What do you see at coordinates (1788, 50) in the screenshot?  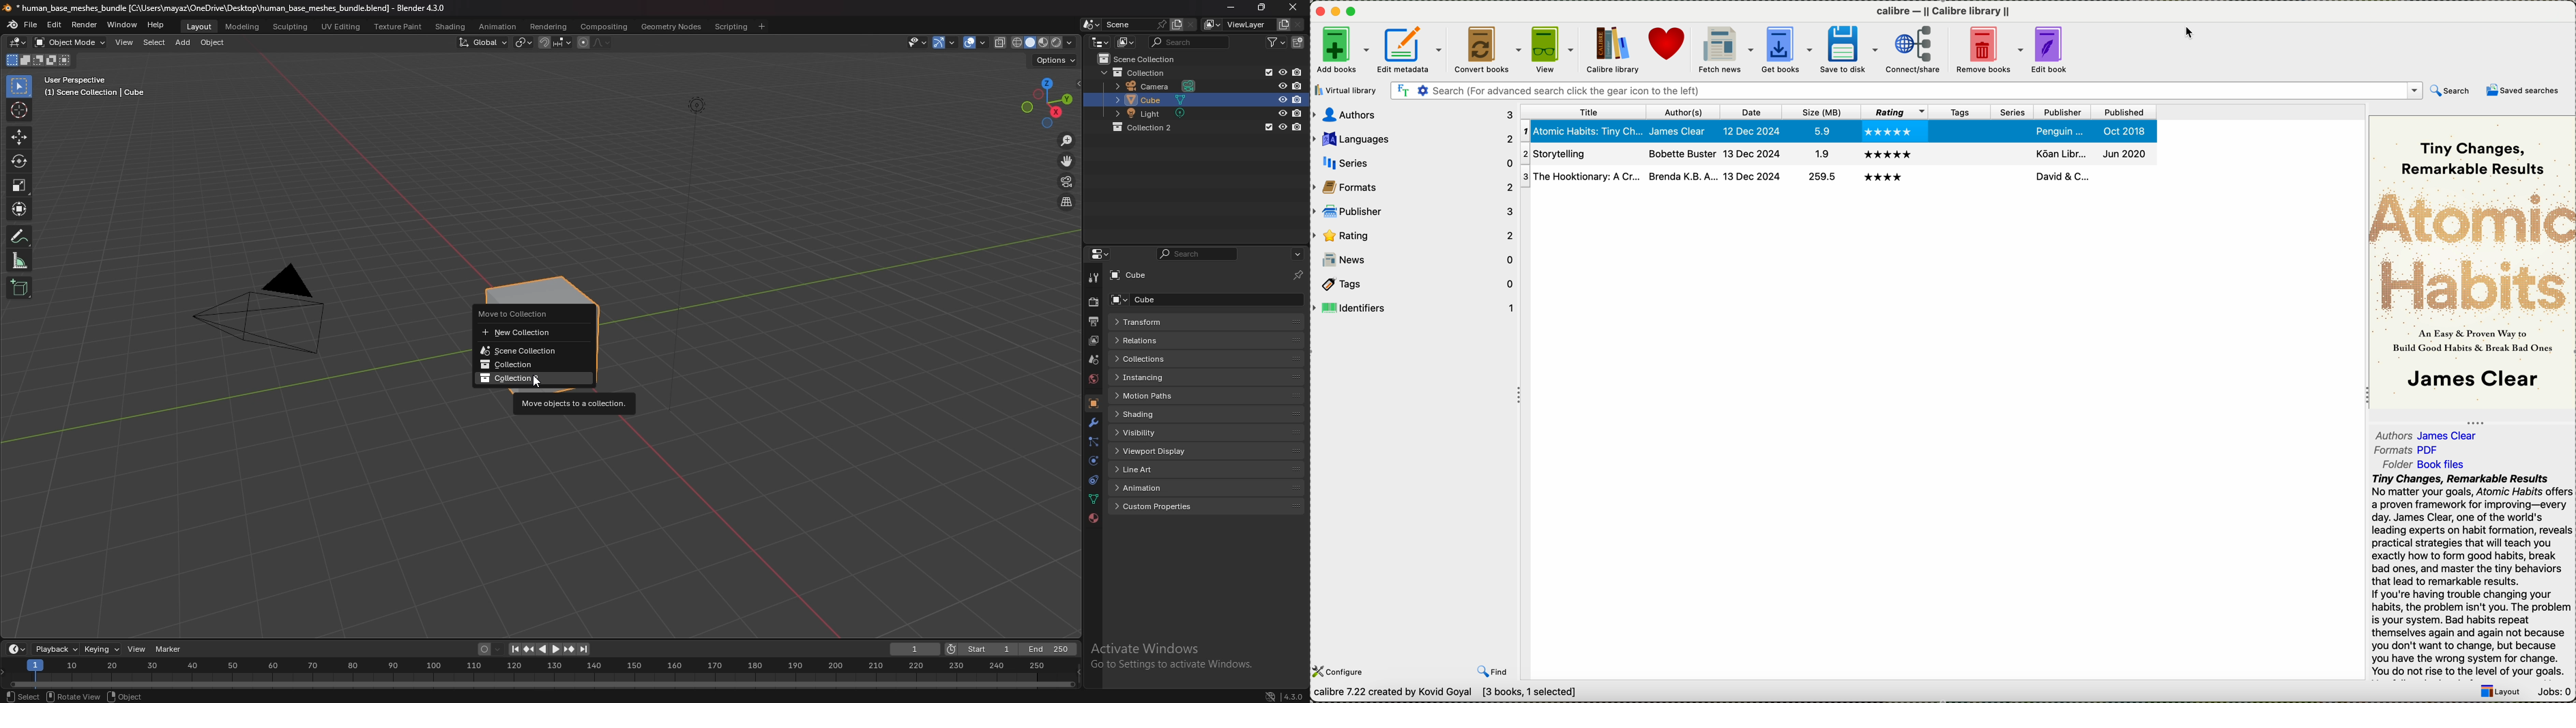 I see `get books` at bounding box center [1788, 50].